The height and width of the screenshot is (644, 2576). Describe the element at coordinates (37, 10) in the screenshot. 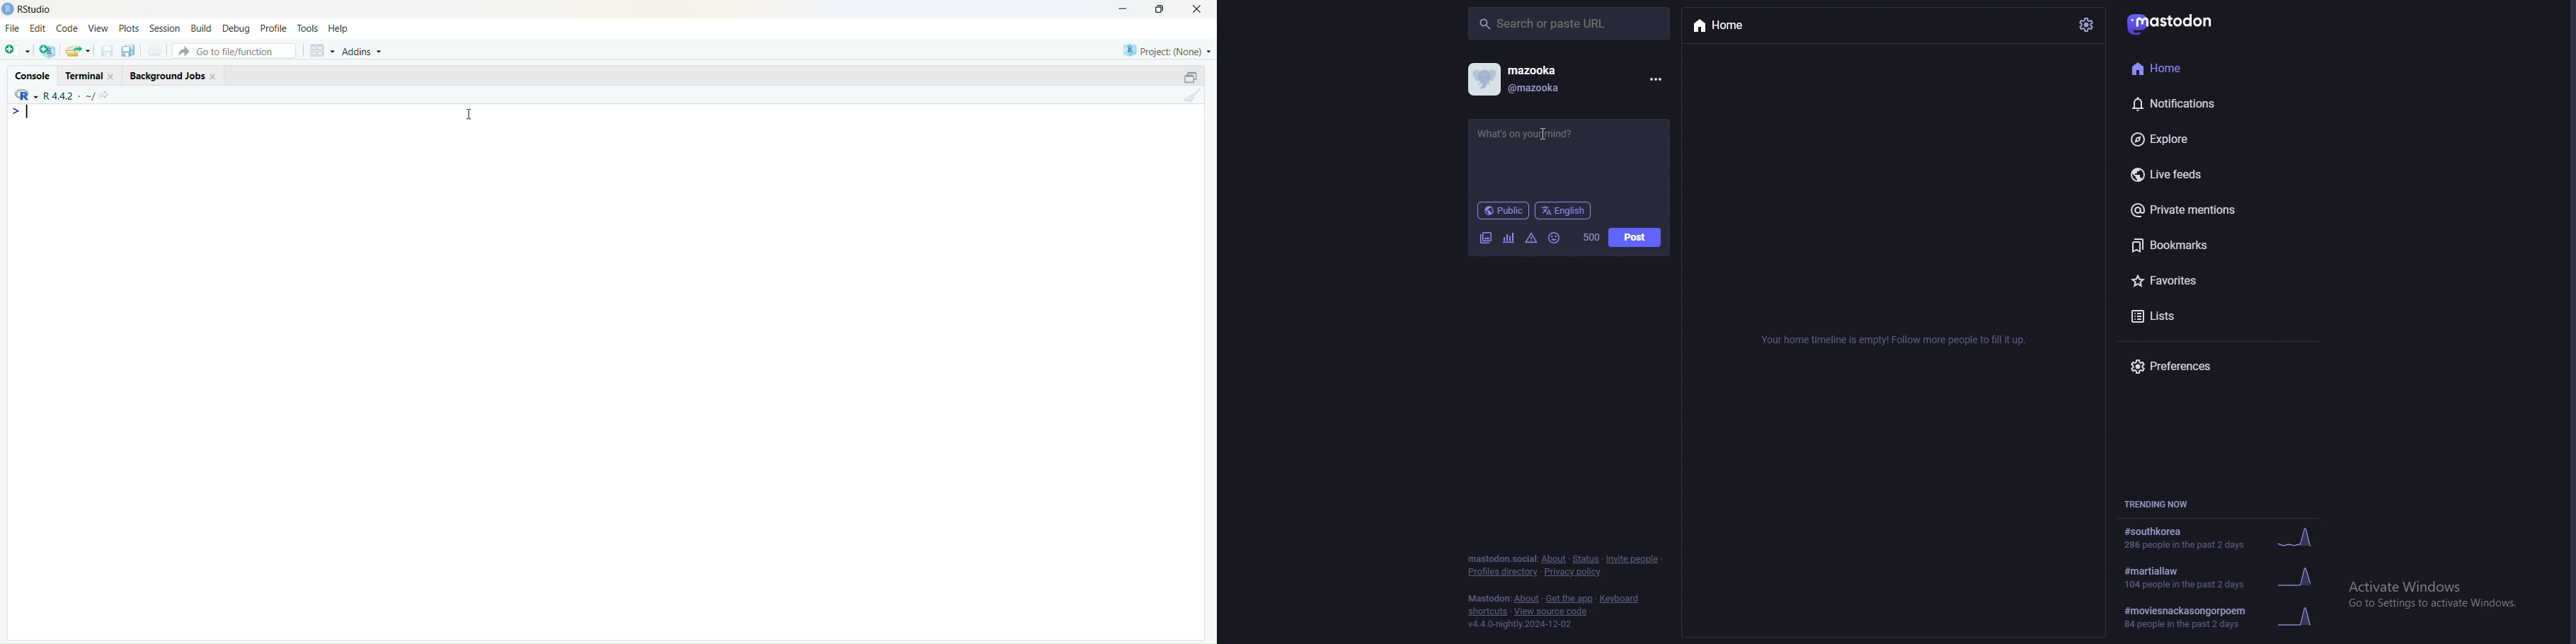

I see `RStudio` at that location.